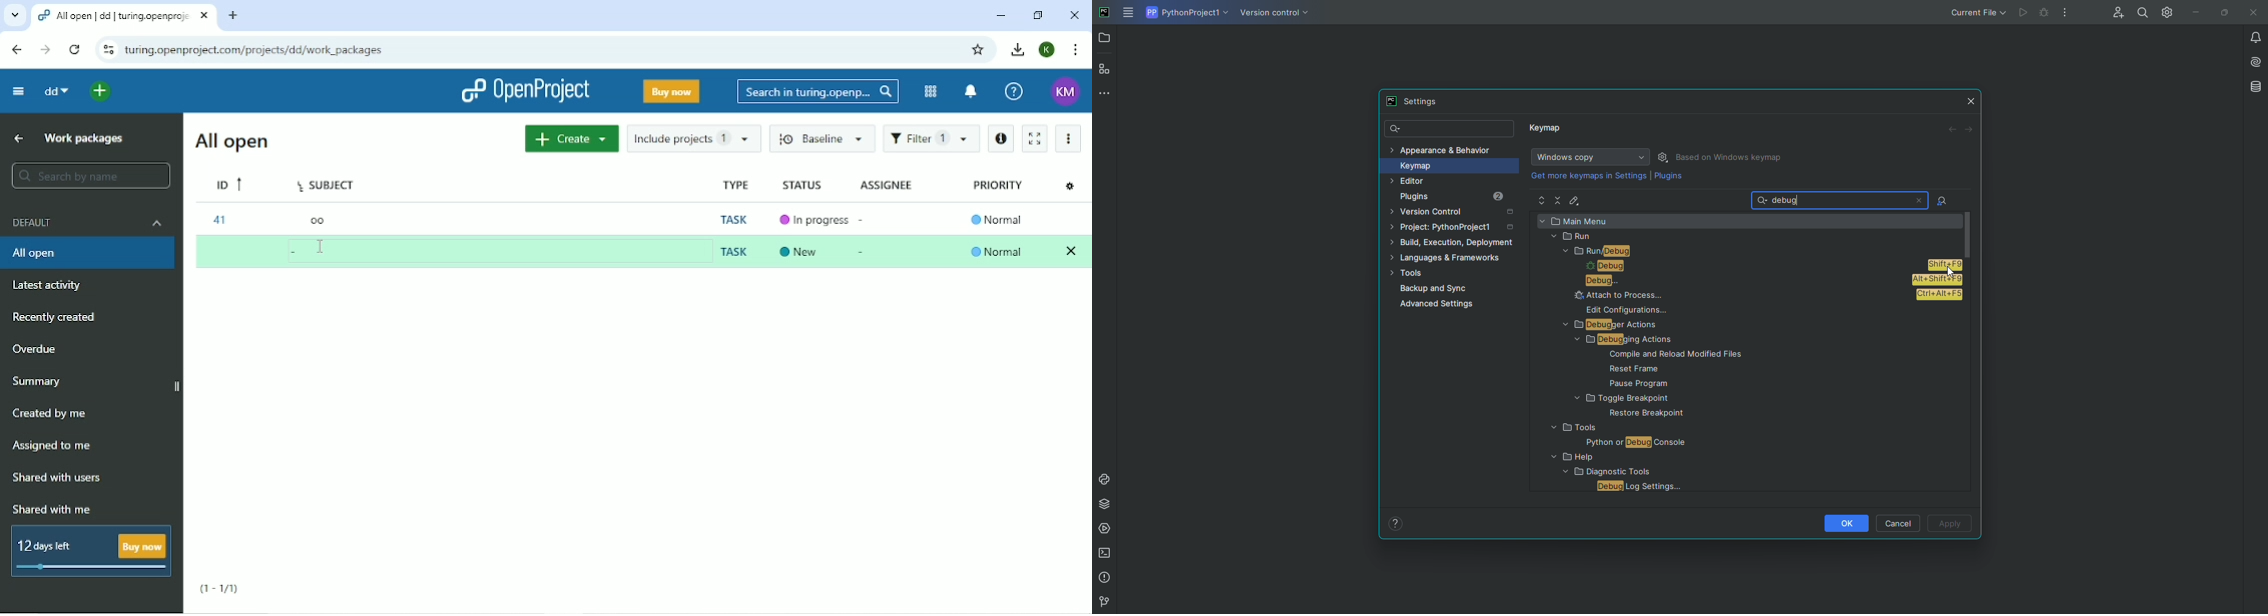  Describe the element at coordinates (732, 186) in the screenshot. I see `Type` at that location.